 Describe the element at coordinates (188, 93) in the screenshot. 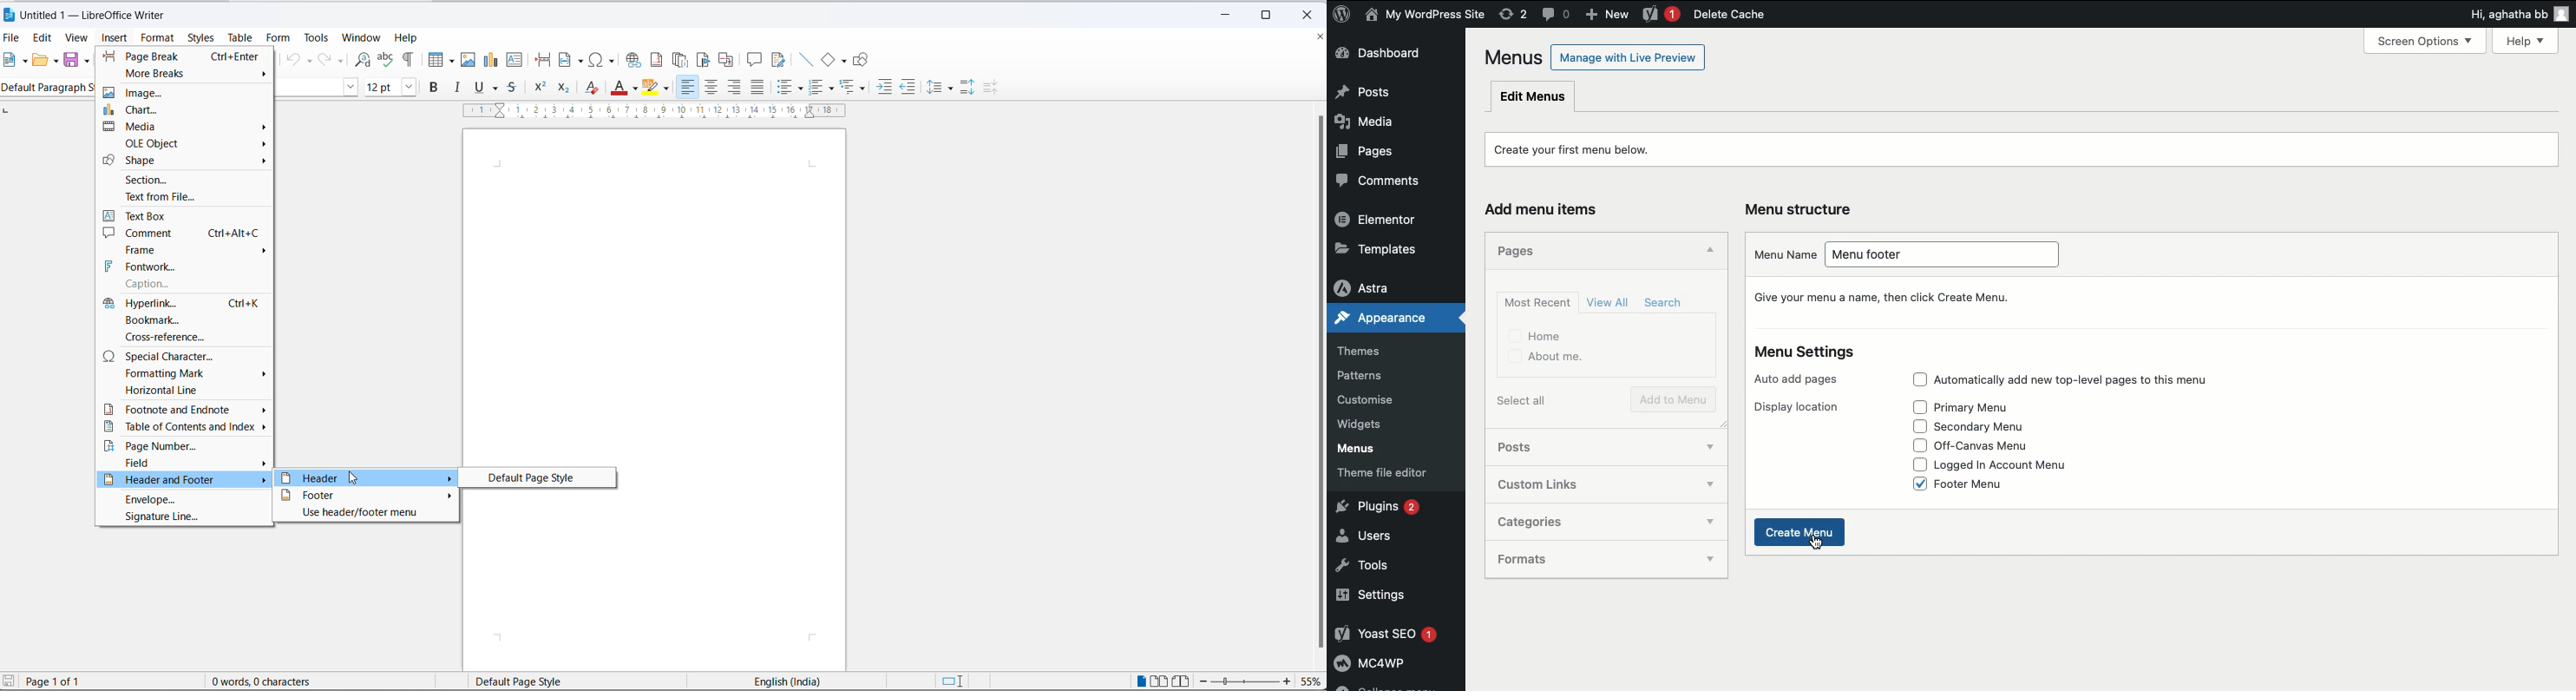

I see `image` at that location.